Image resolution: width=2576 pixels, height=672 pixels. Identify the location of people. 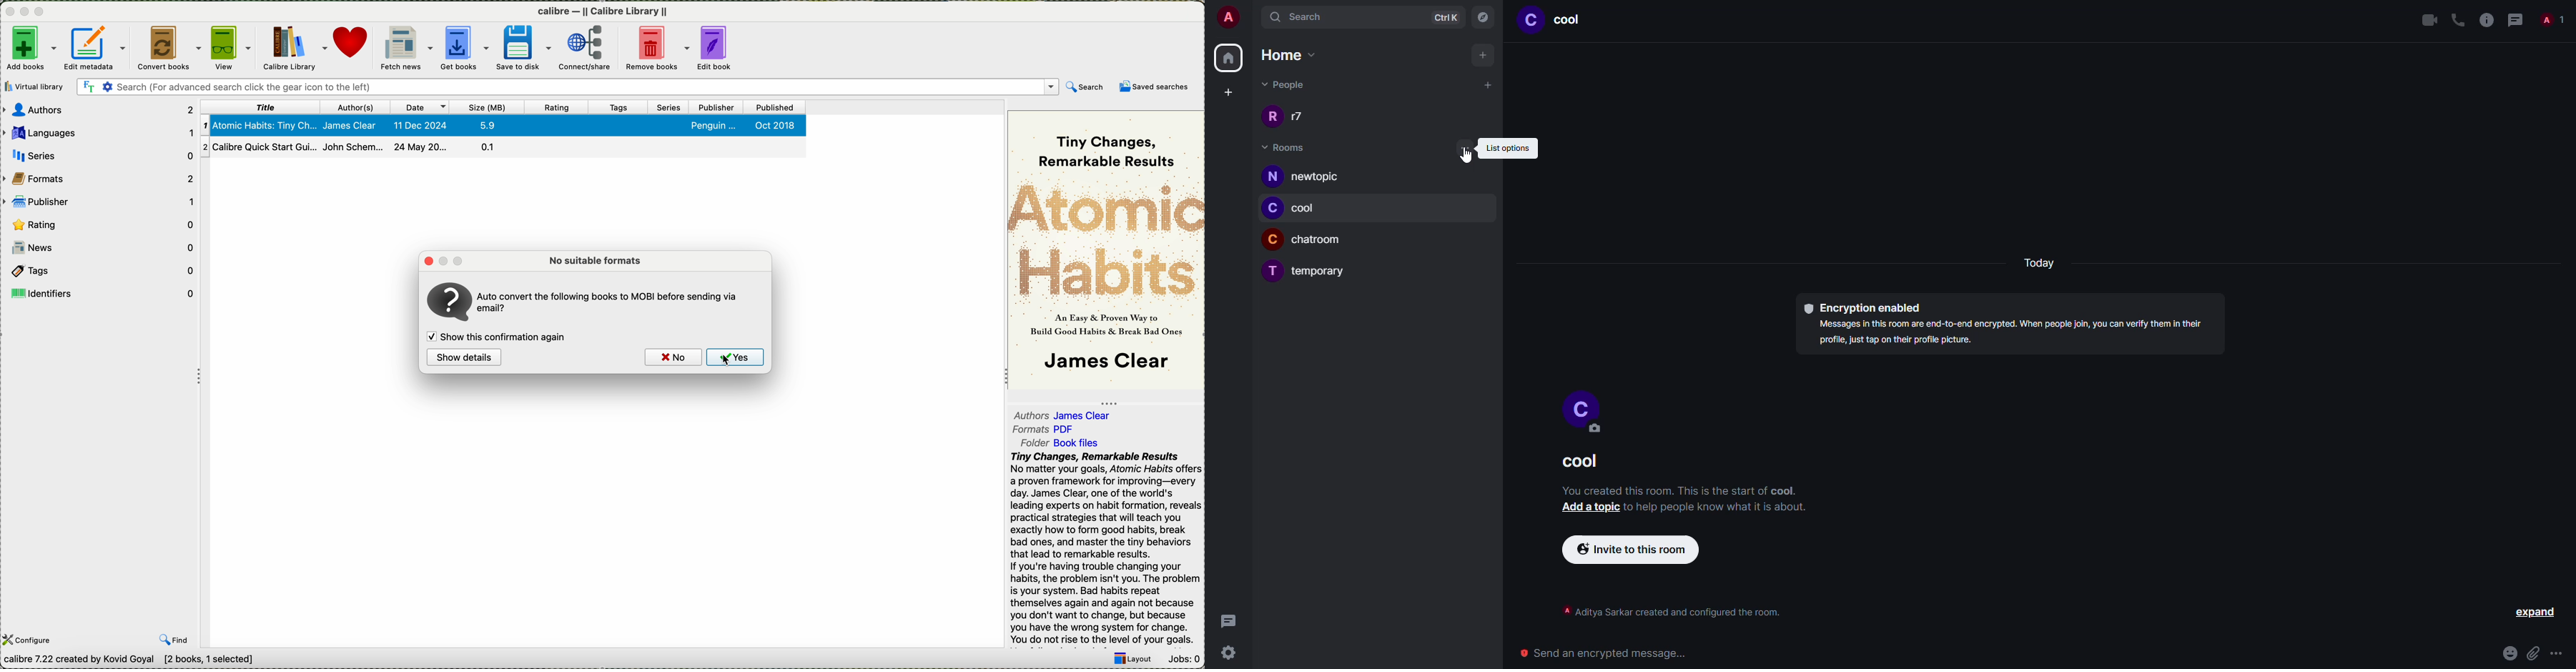
(1303, 117).